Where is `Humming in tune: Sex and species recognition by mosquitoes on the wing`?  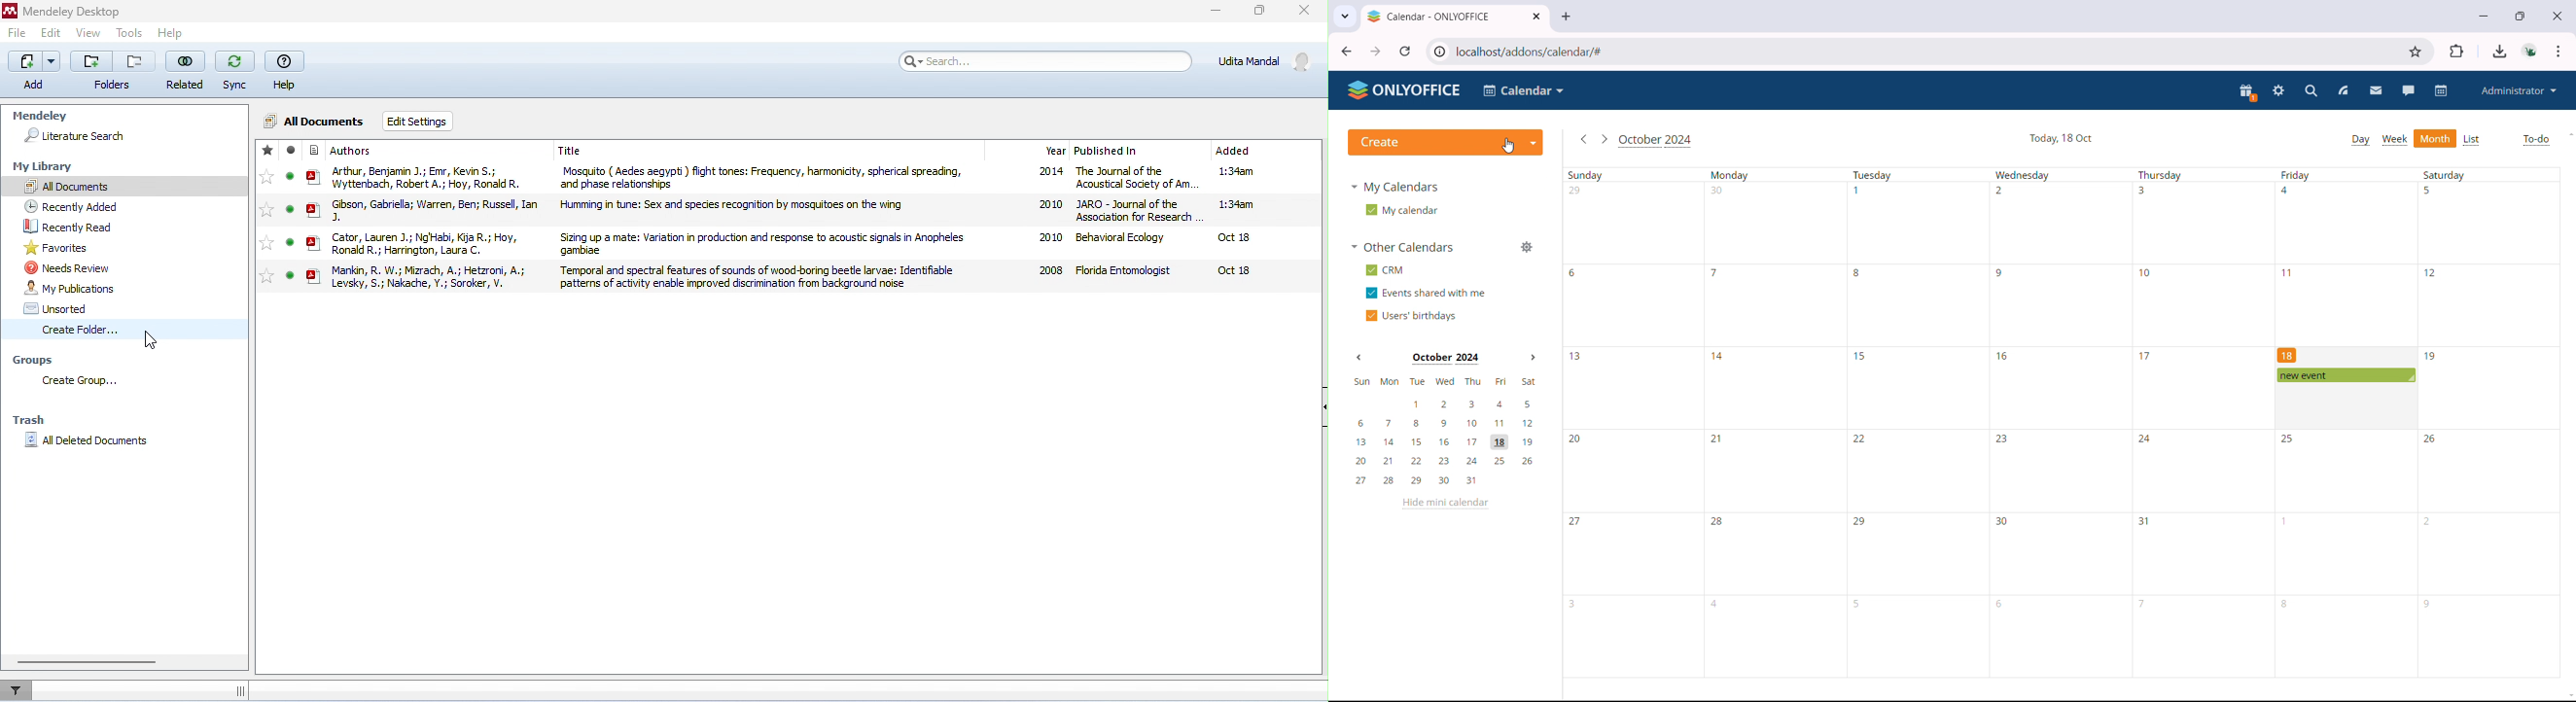
Humming in tune: Sex and species recognition by mosquitoes on the wing is located at coordinates (735, 206).